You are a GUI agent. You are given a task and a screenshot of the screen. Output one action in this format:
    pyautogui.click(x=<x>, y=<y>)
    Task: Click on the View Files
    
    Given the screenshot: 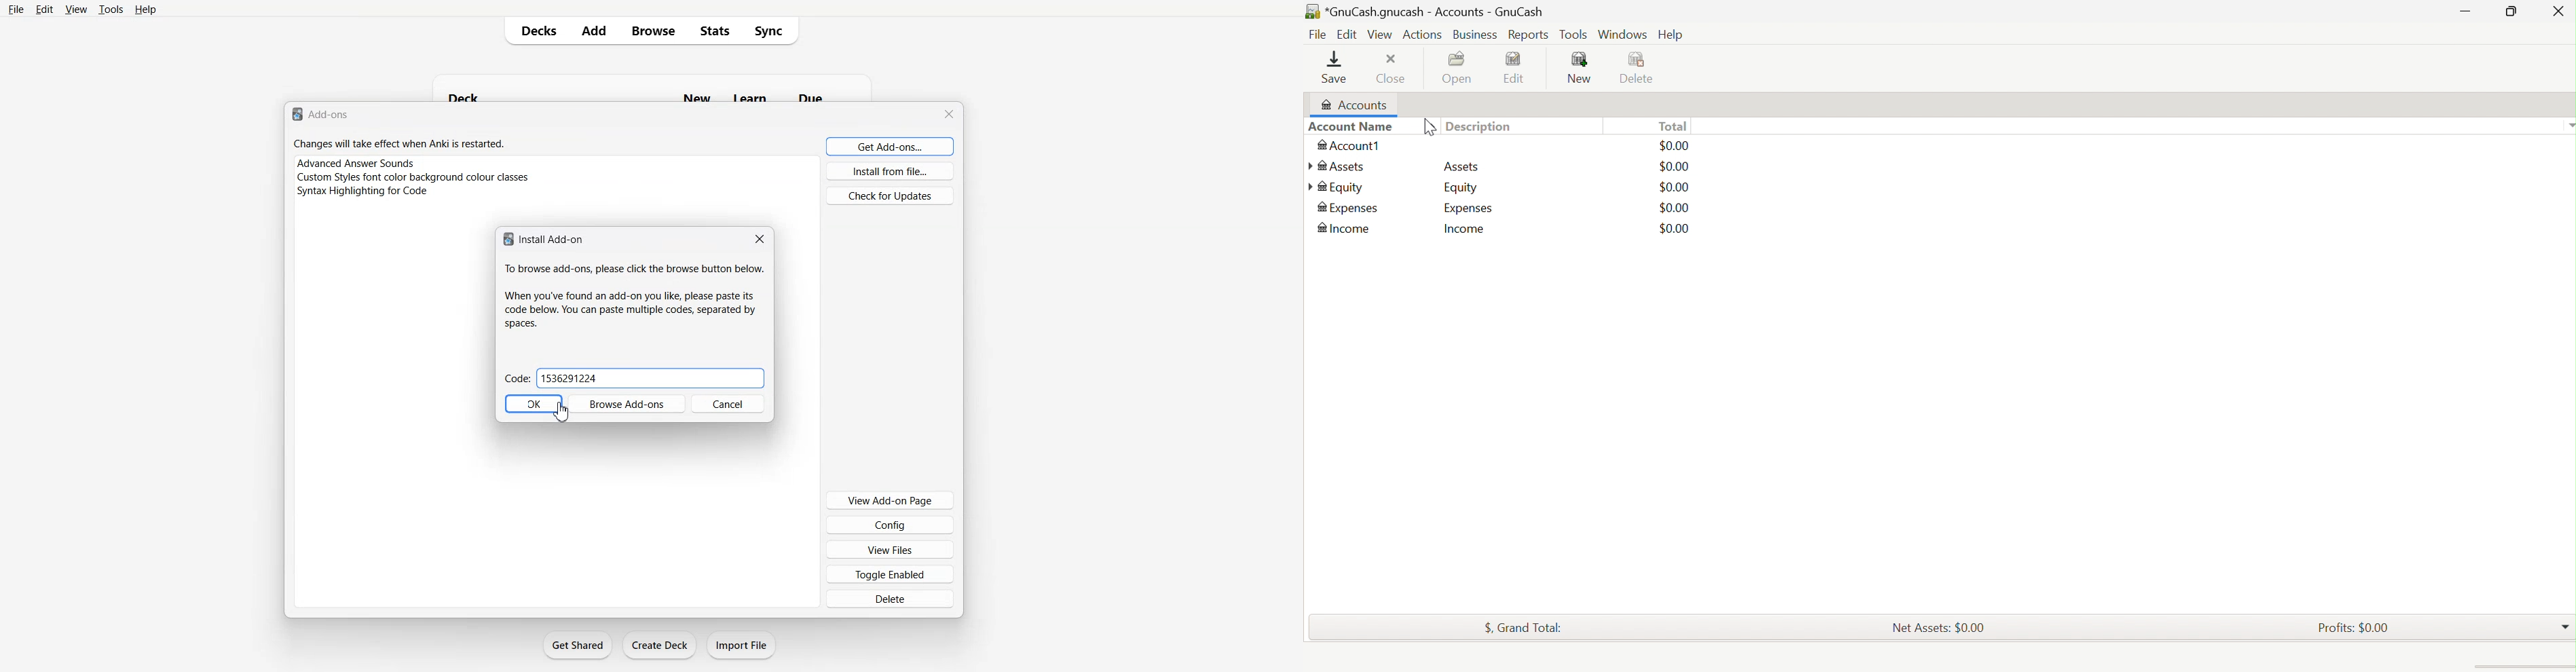 What is the action you would take?
    pyautogui.click(x=890, y=549)
    